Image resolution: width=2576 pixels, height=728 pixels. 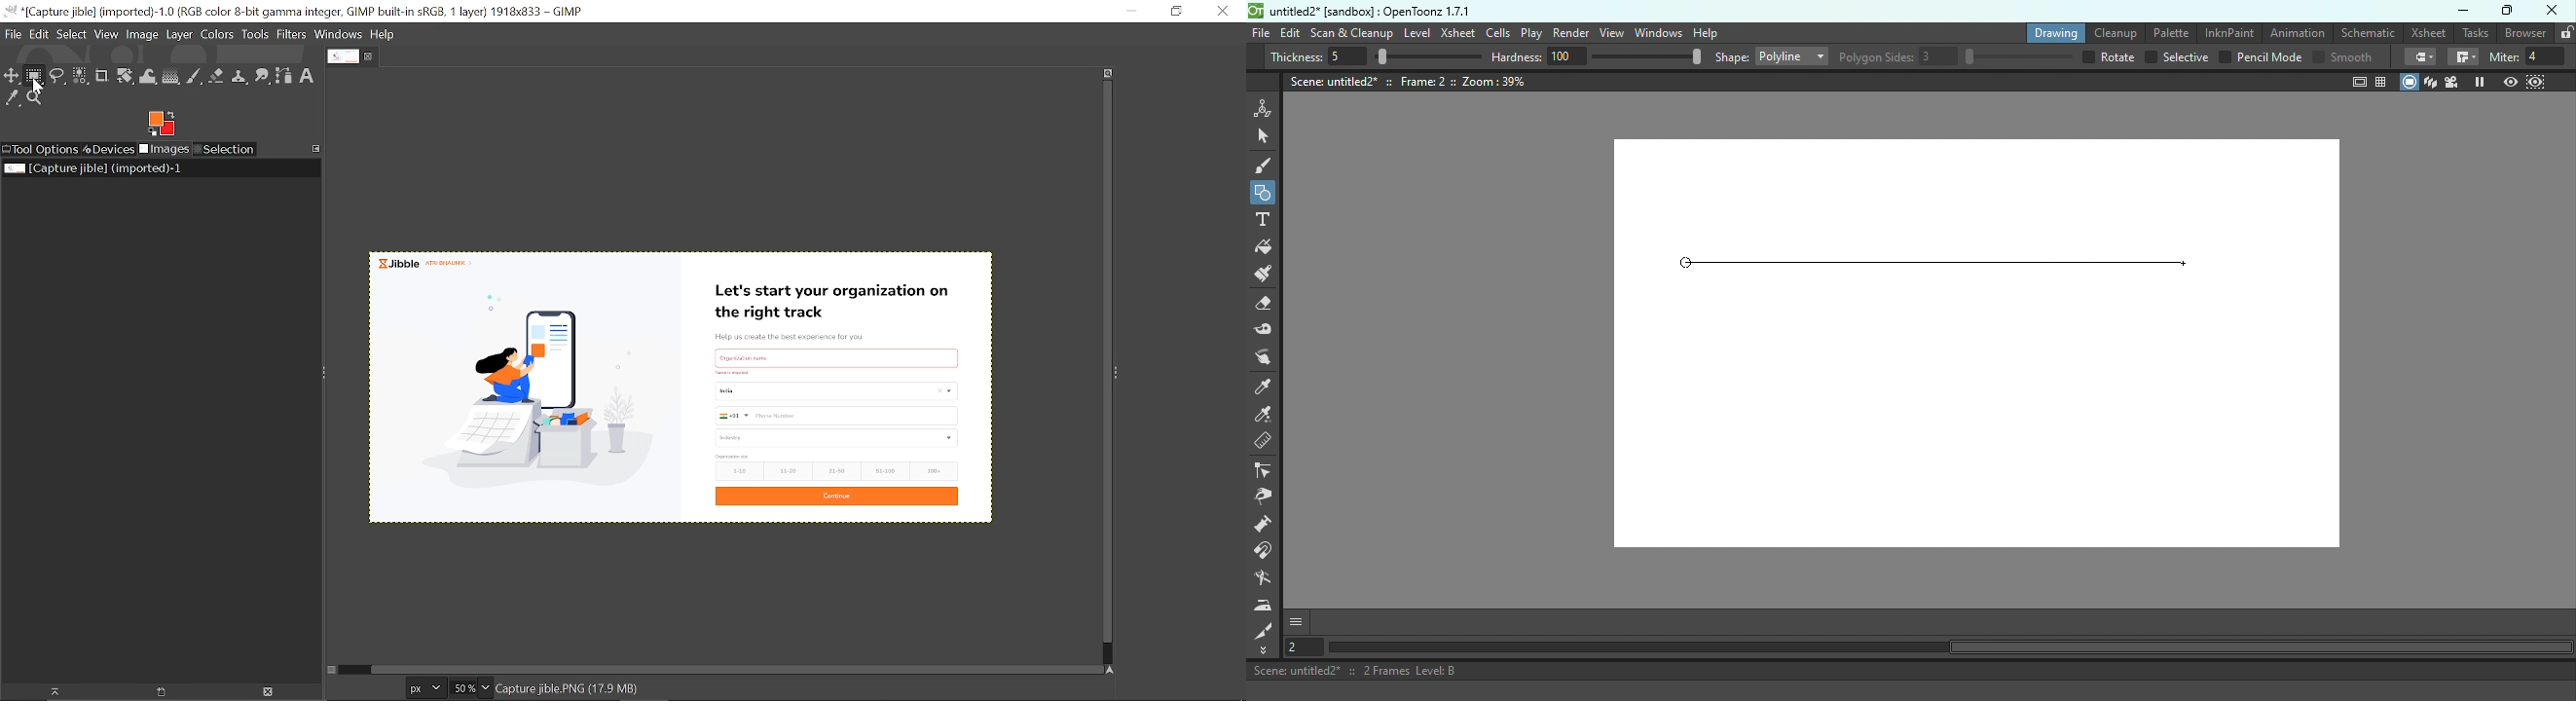 I want to click on Cells, so click(x=1497, y=32).